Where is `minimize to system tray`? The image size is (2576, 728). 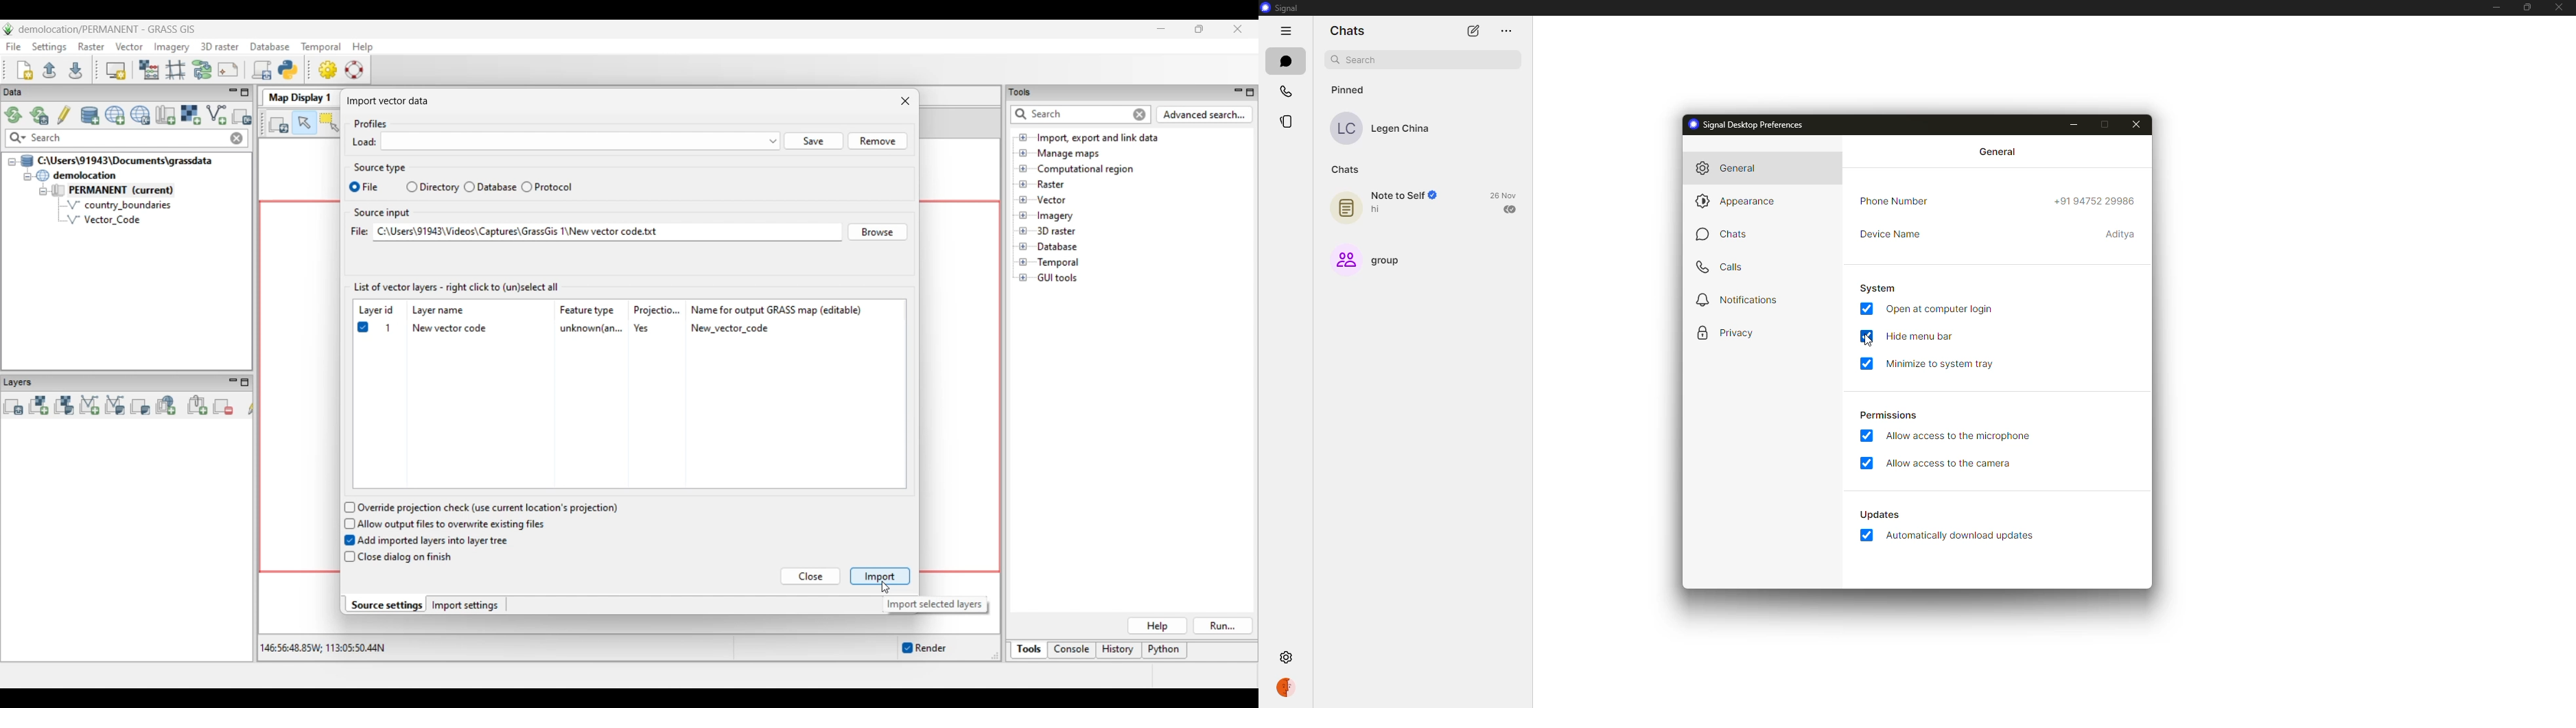 minimize to system tray is located at coordinates (1944, 364).